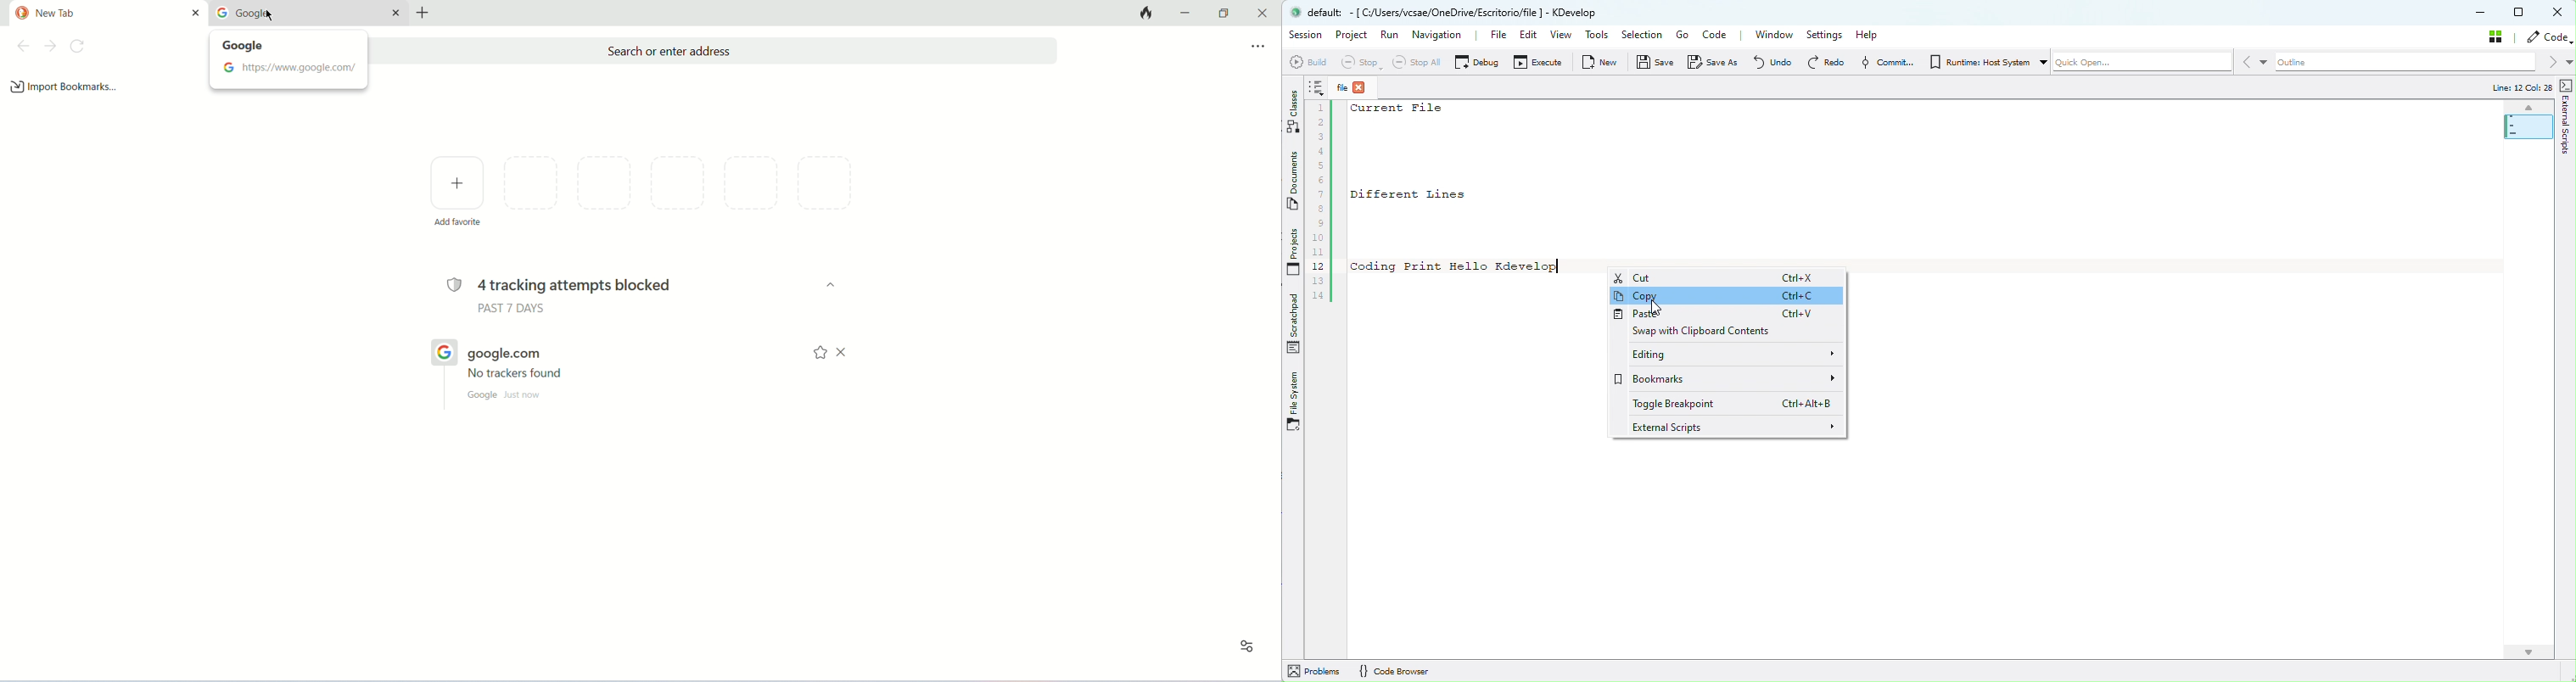  What do you see at coordinates (1362, 87) in the screenshot?
I see `File` at bounding box center [1362, 87].